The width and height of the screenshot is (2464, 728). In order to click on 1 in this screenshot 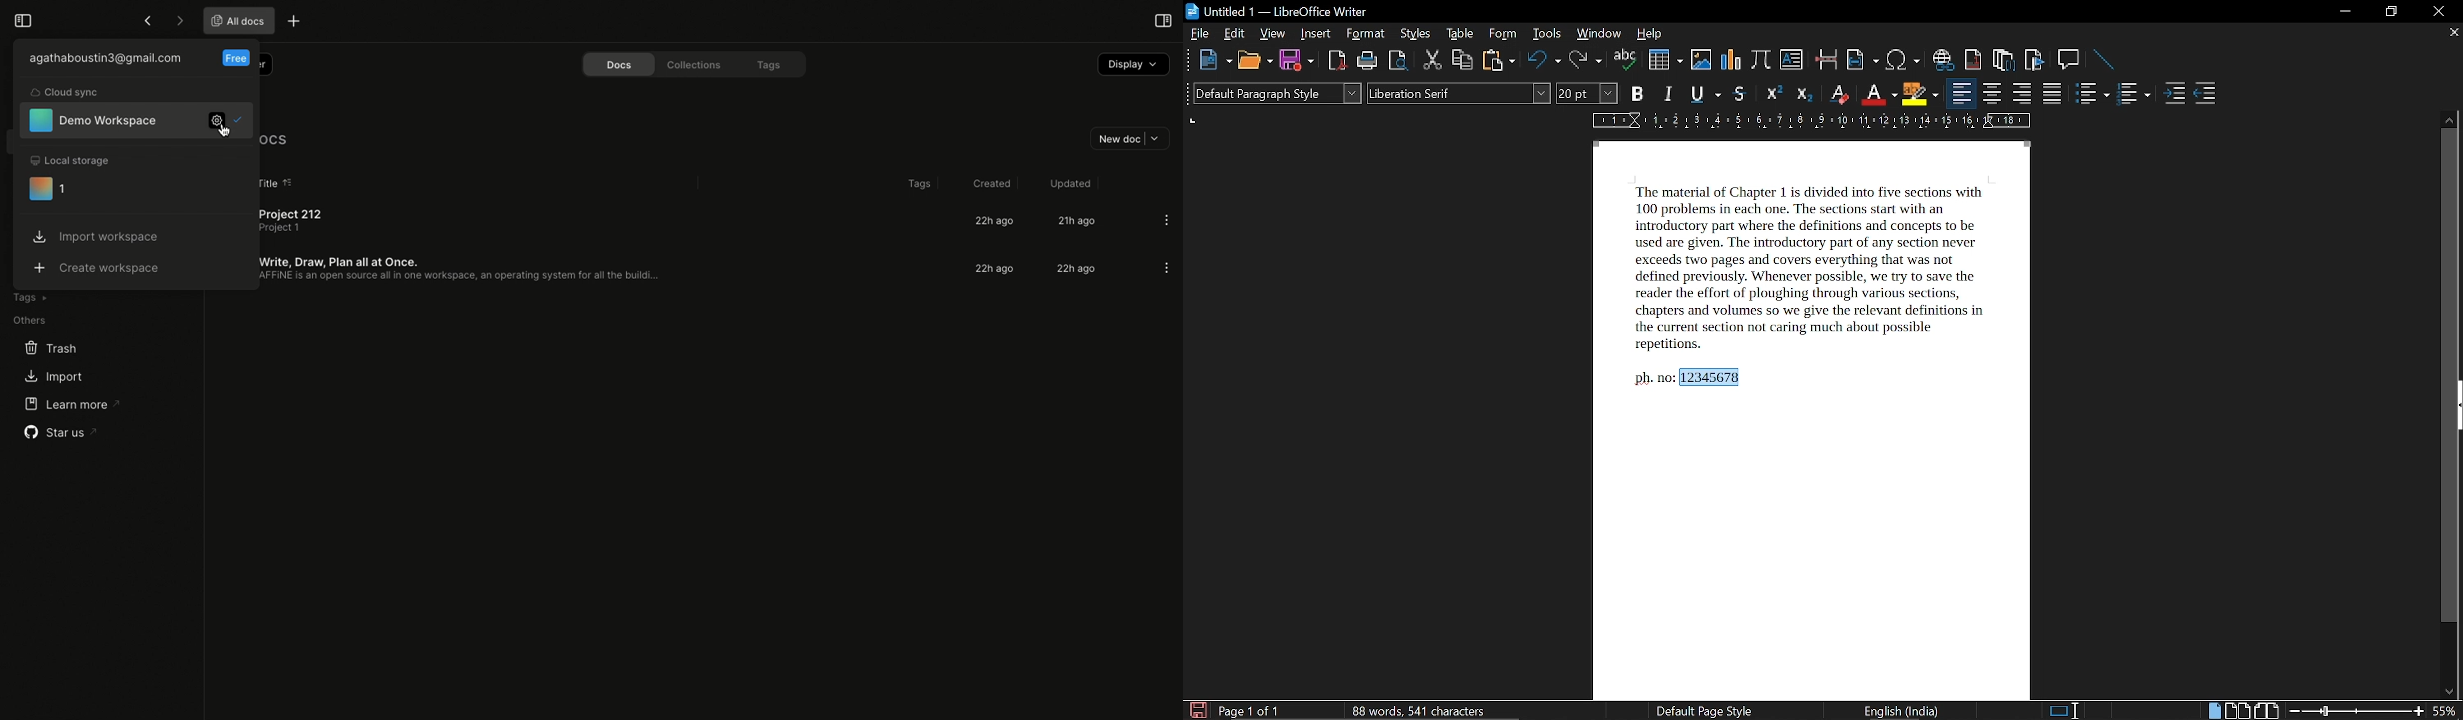, I will do `click(48, 188)`.